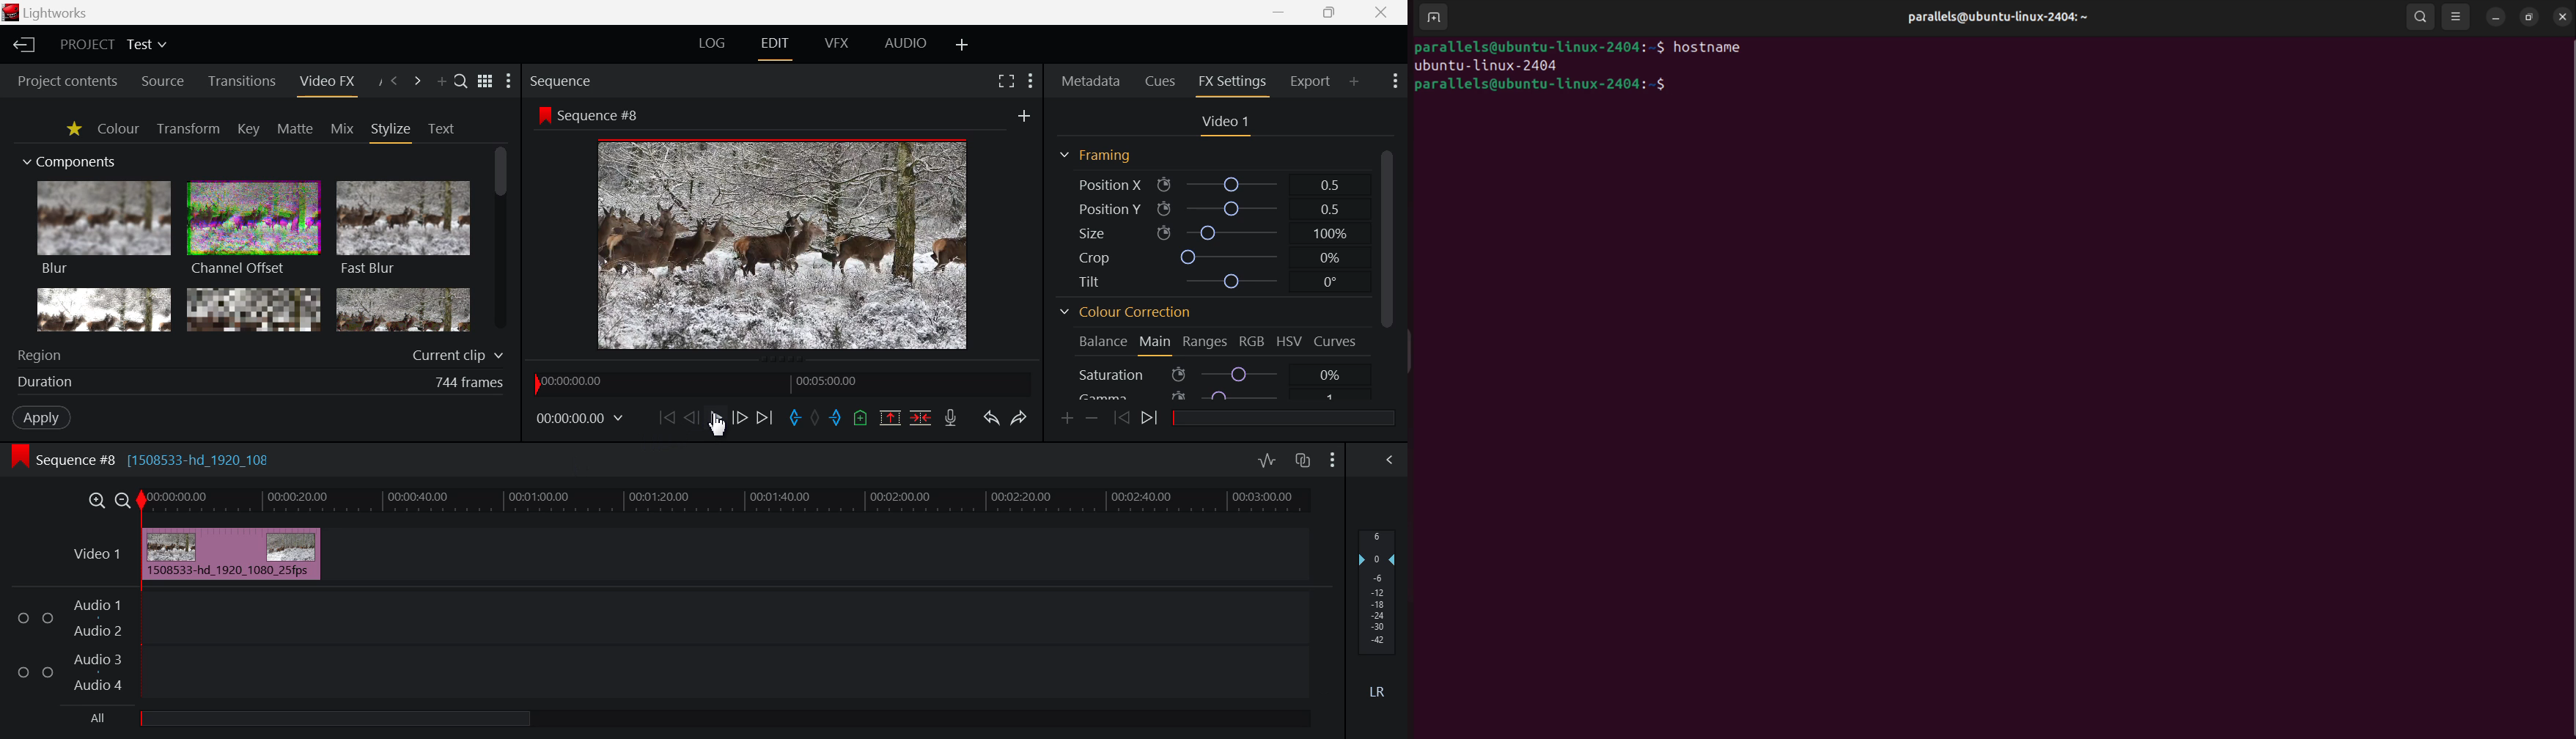  What do you see at coordinates (953, 418) in the screenshot?
I see `Record Voiceover` at bounding box center [953, 418].